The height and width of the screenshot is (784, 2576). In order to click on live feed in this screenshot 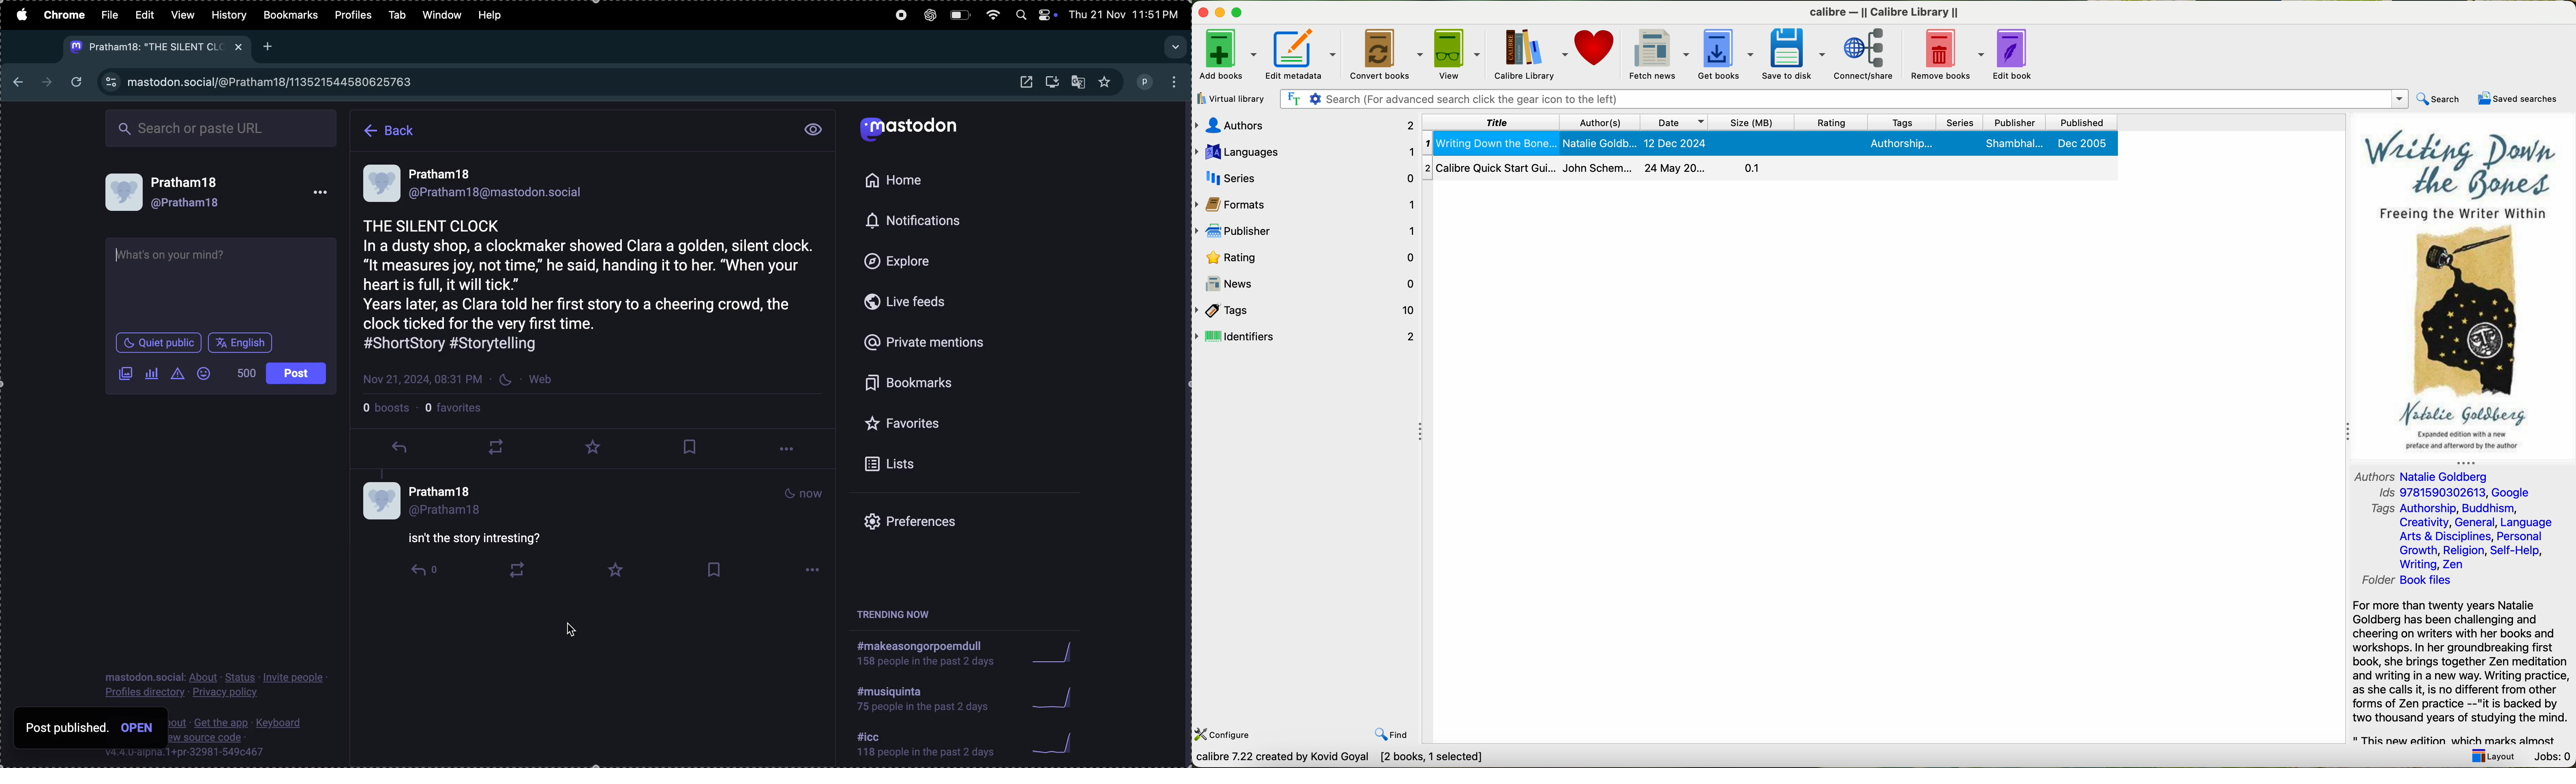, I will do `click(919, 301)`.